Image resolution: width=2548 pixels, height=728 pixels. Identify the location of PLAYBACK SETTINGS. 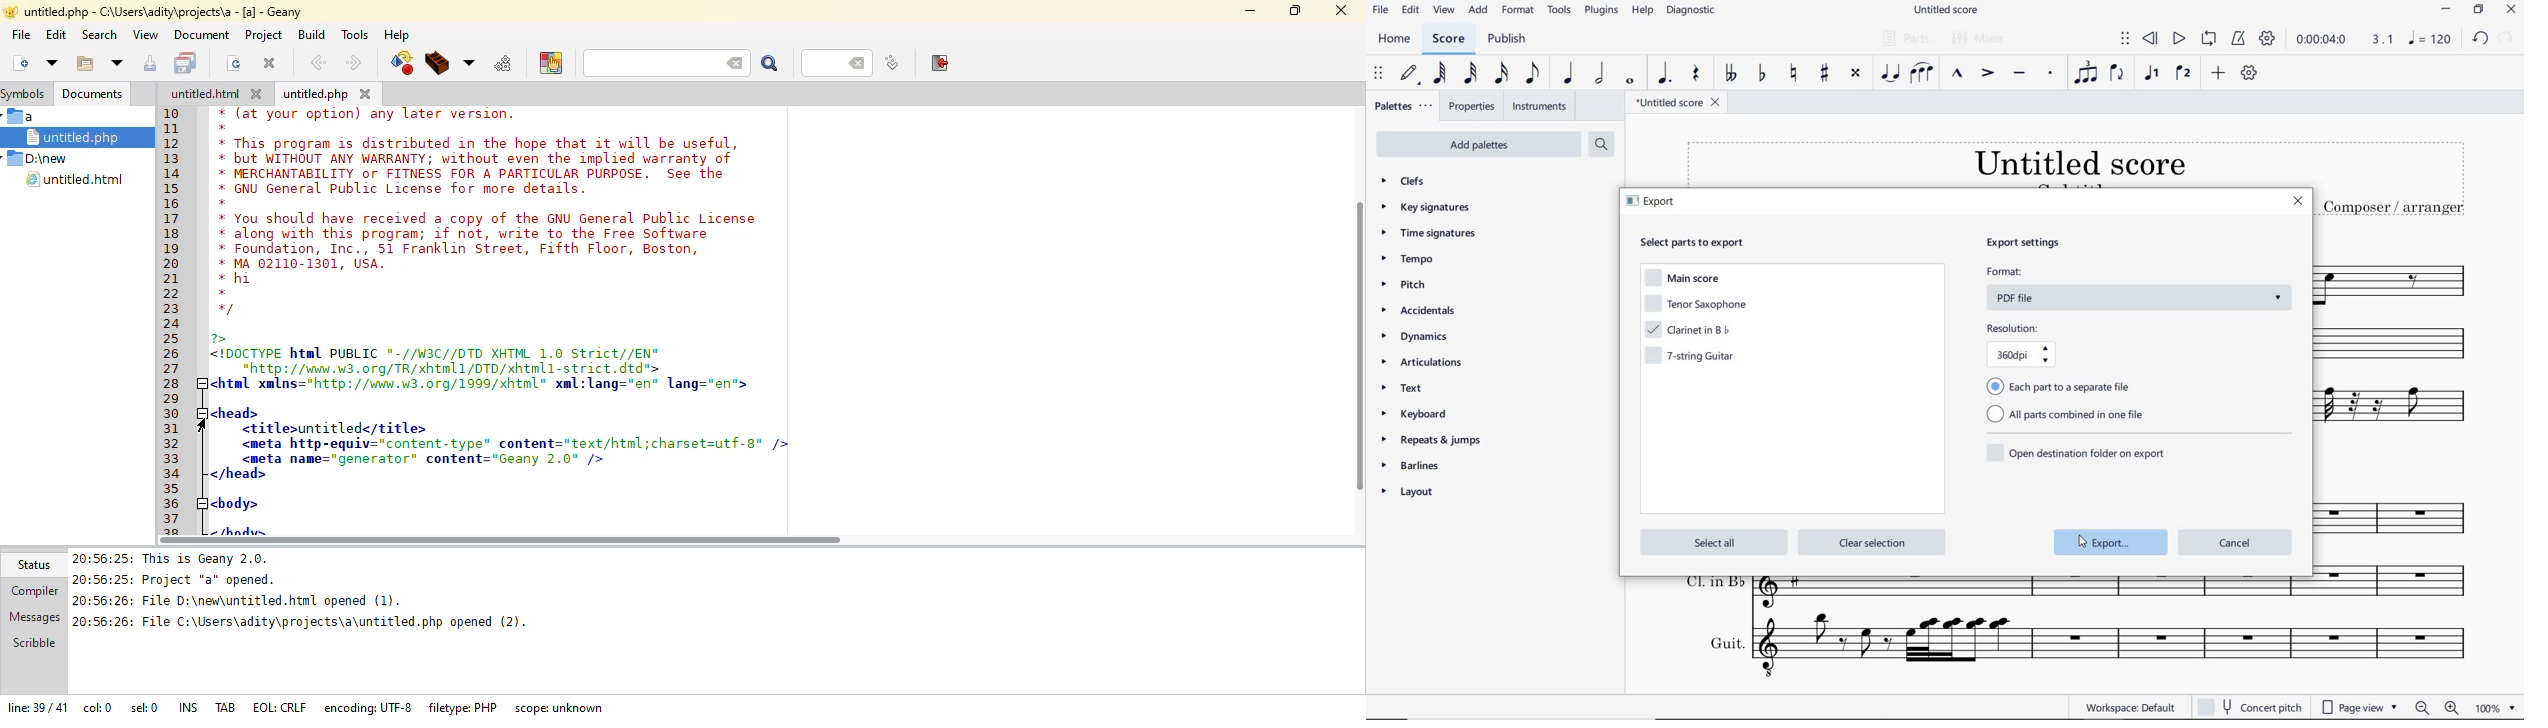
(2269, 40).